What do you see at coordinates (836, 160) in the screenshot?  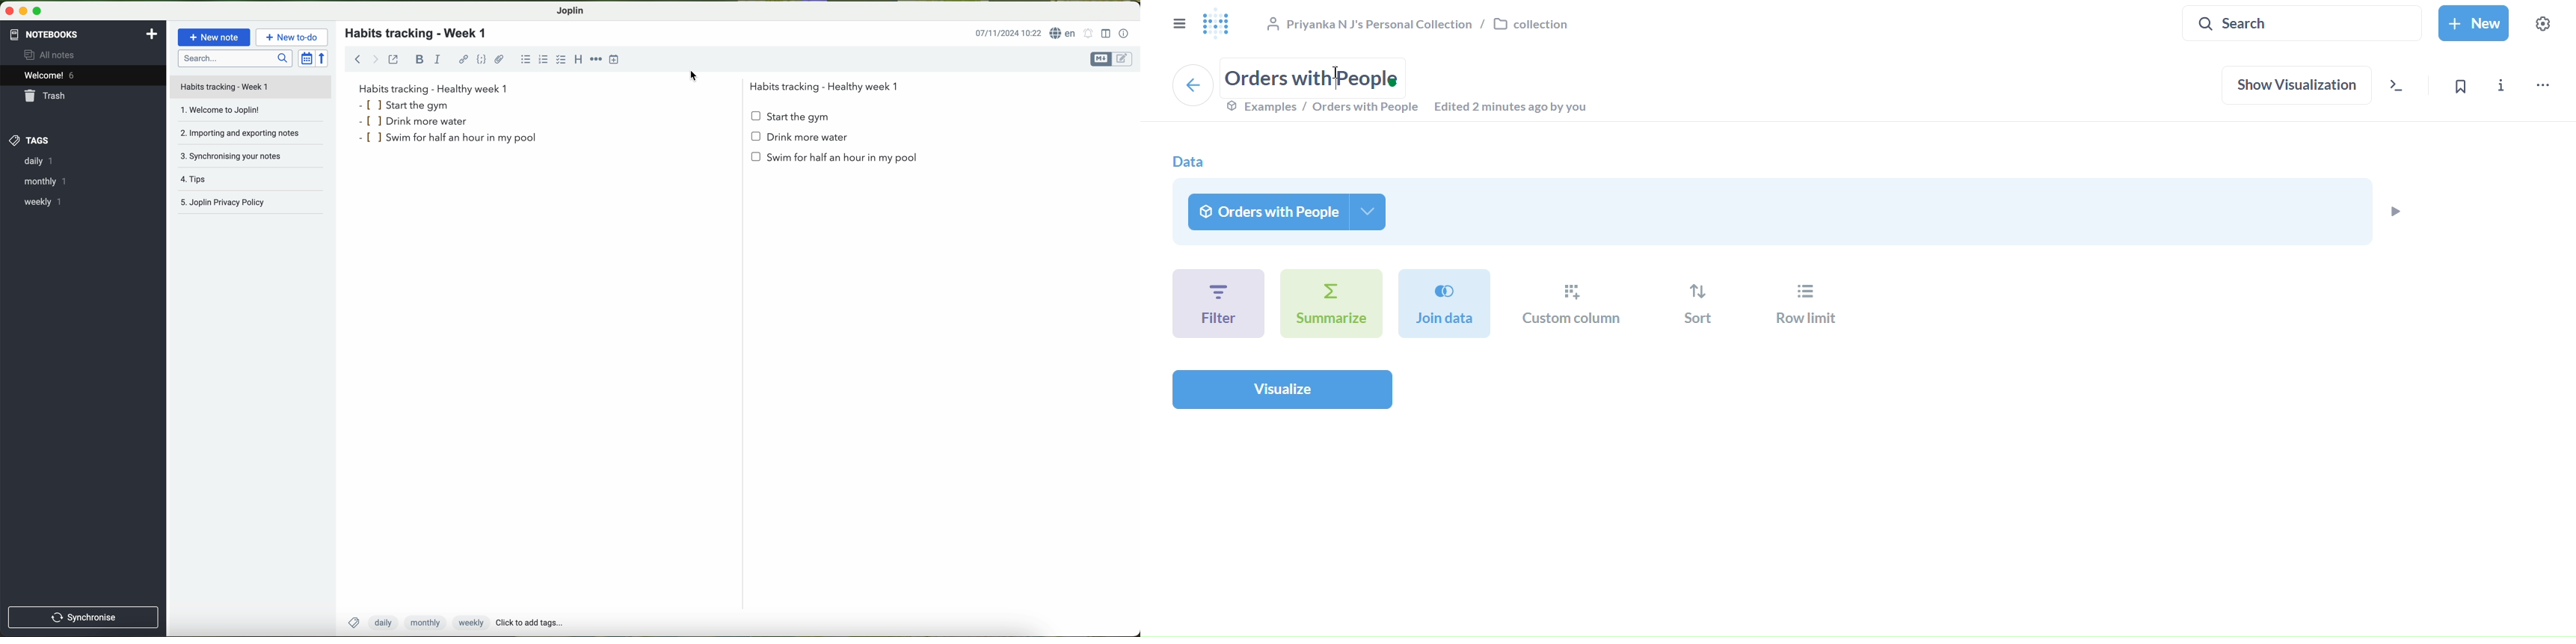 I see `swim for half an hour in my pool` at bounding box center [836, 160].